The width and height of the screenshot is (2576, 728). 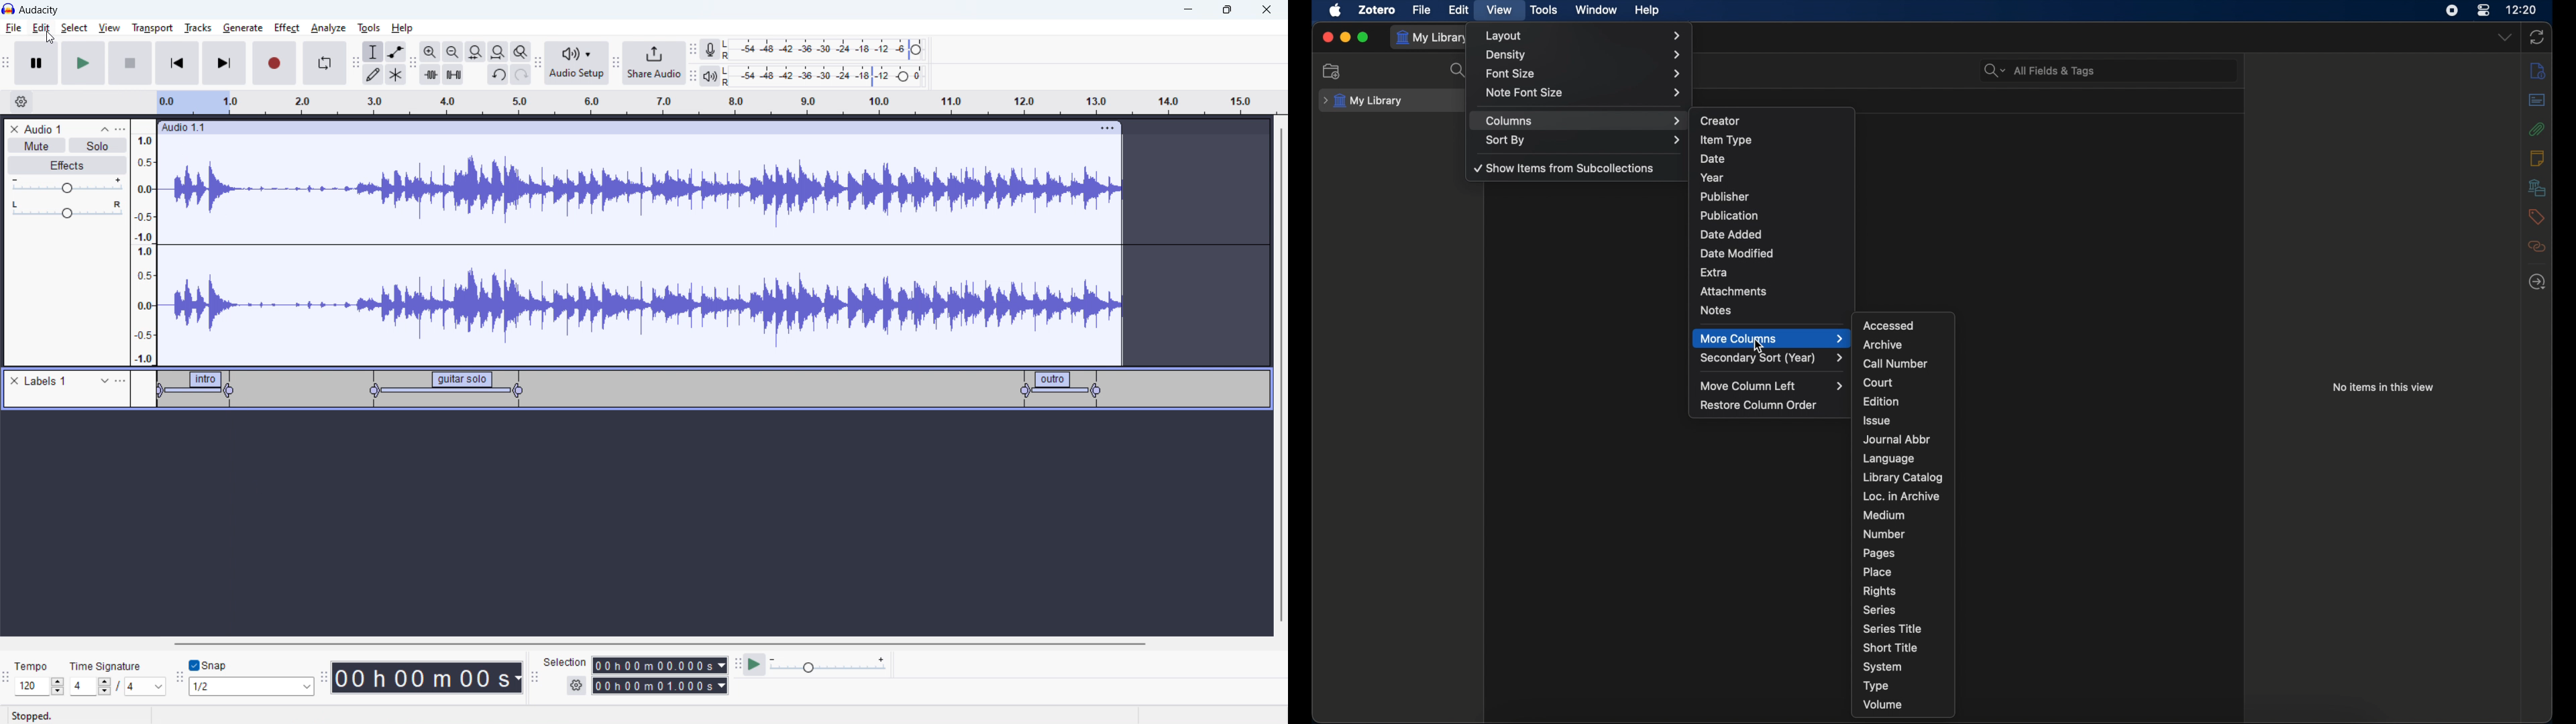 I want to click on close, so click(x=1327, y=38).